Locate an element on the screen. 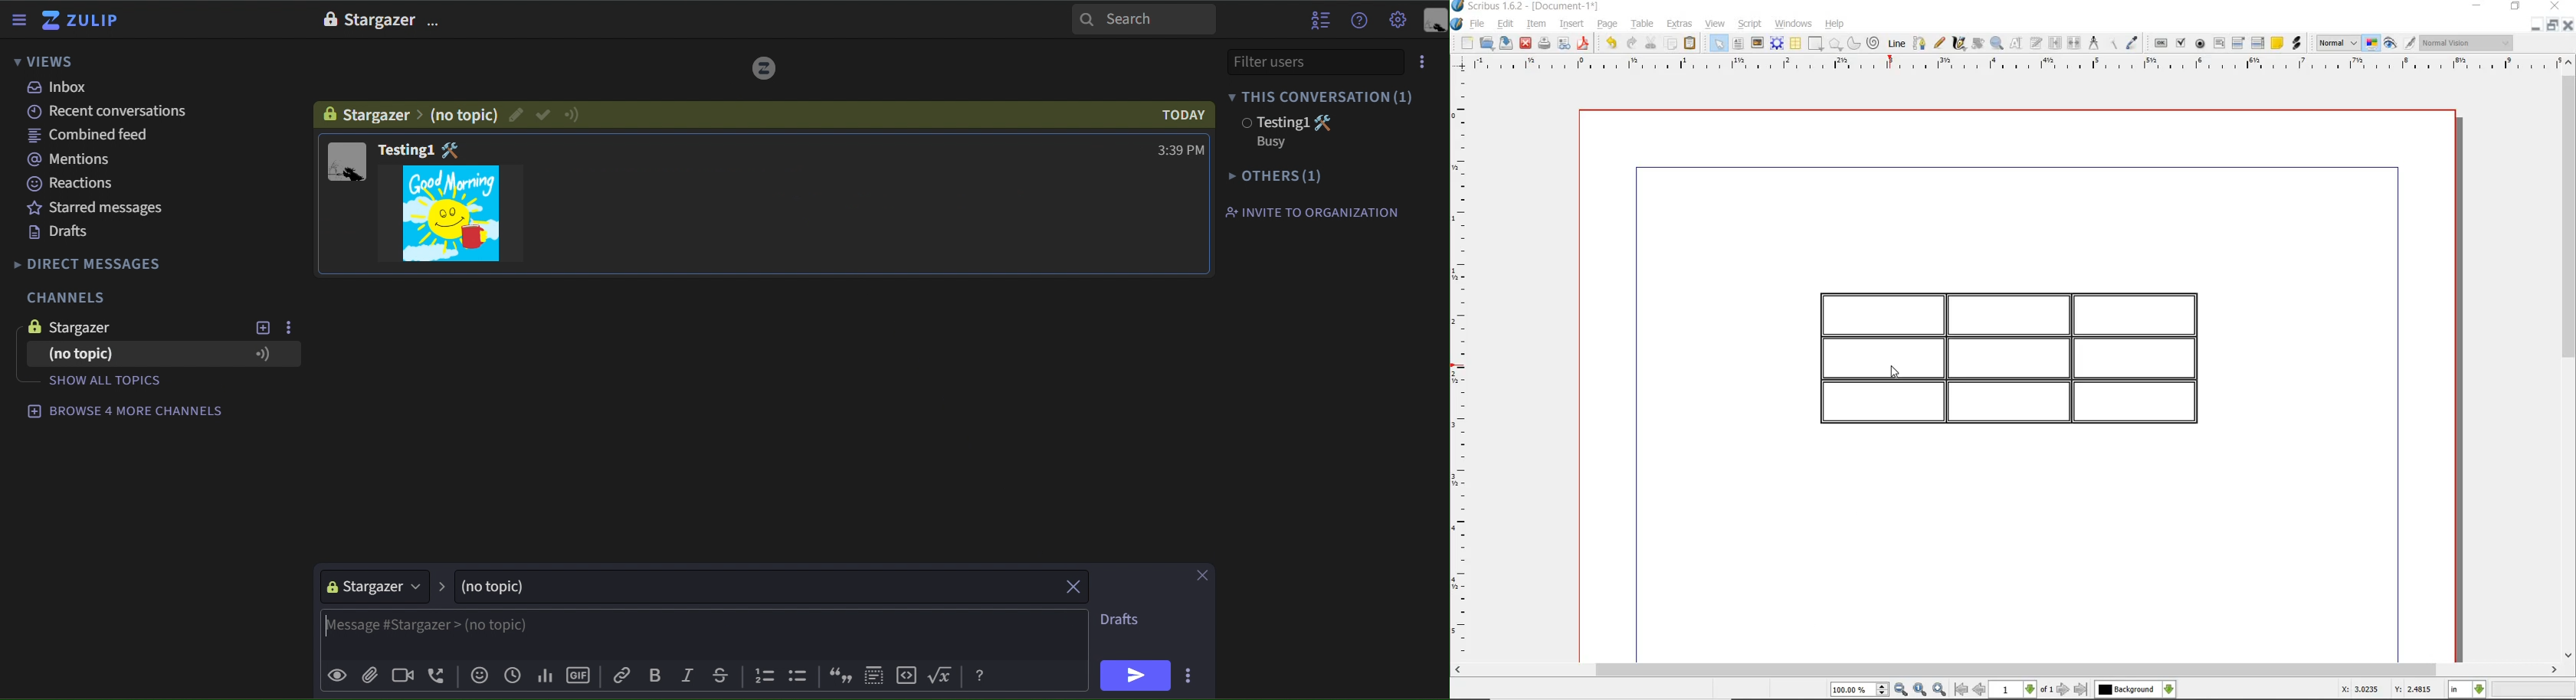  zoom to is located at coordinates (1920, 689).